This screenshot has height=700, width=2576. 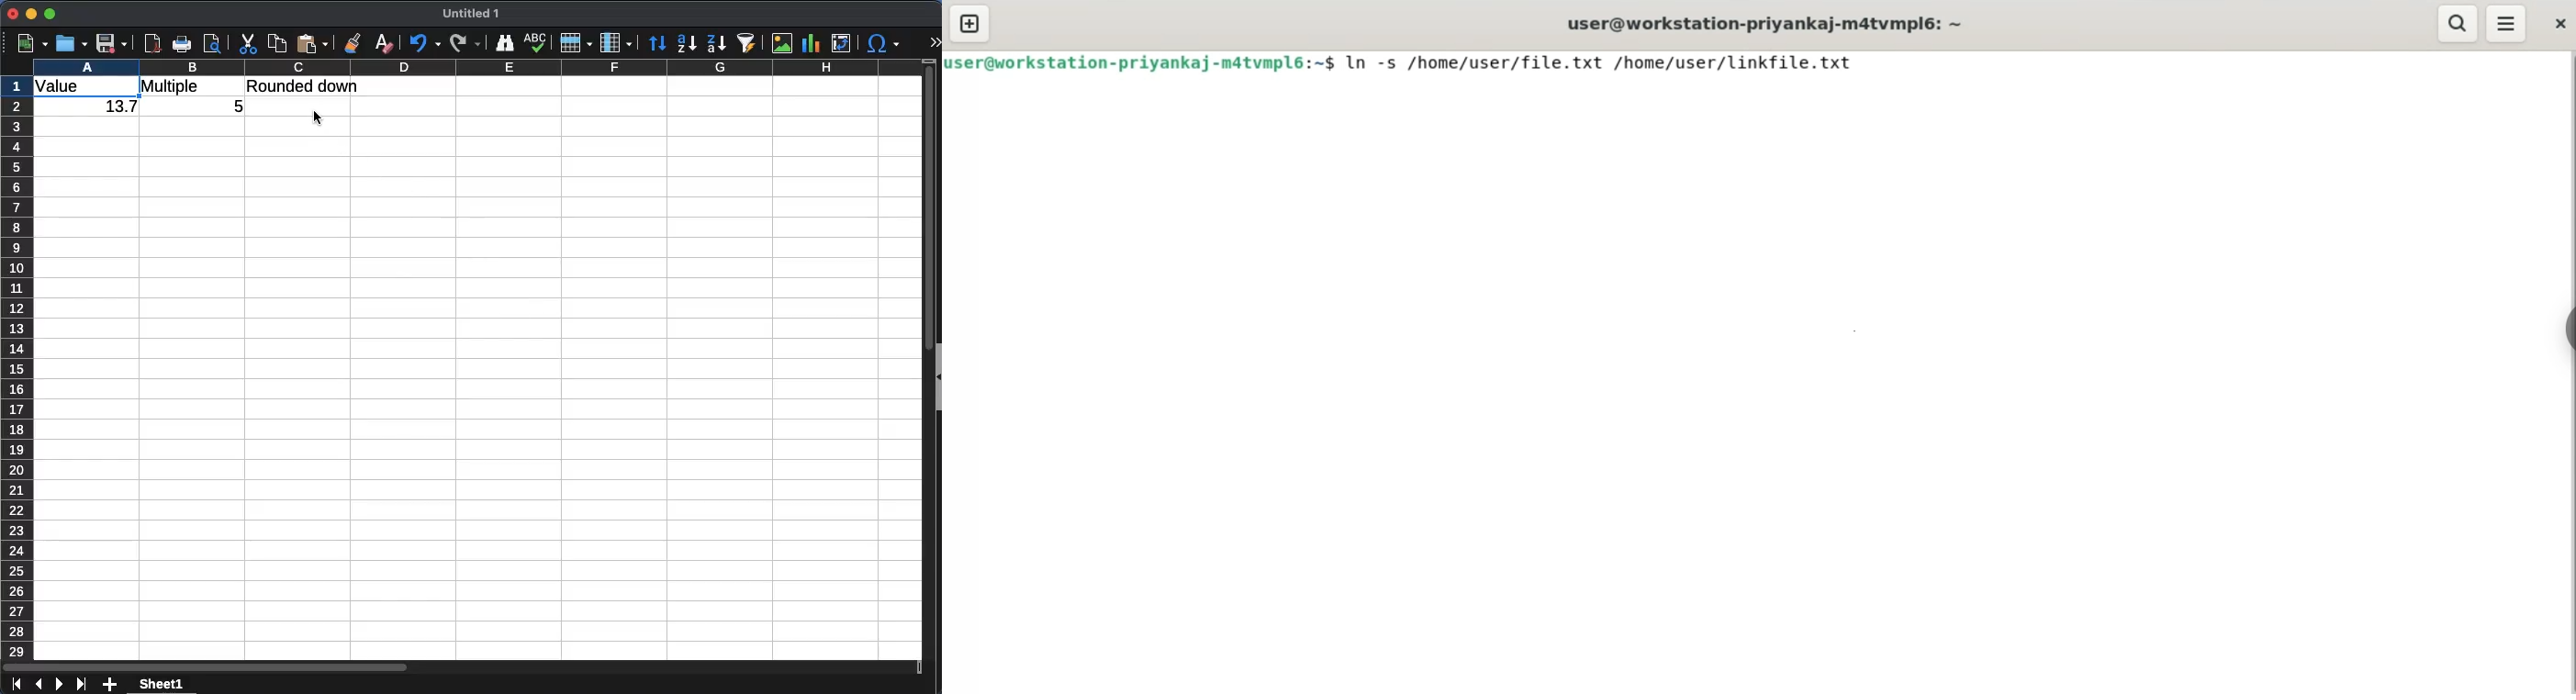 I want to click on image, so click(x=784, y=44).